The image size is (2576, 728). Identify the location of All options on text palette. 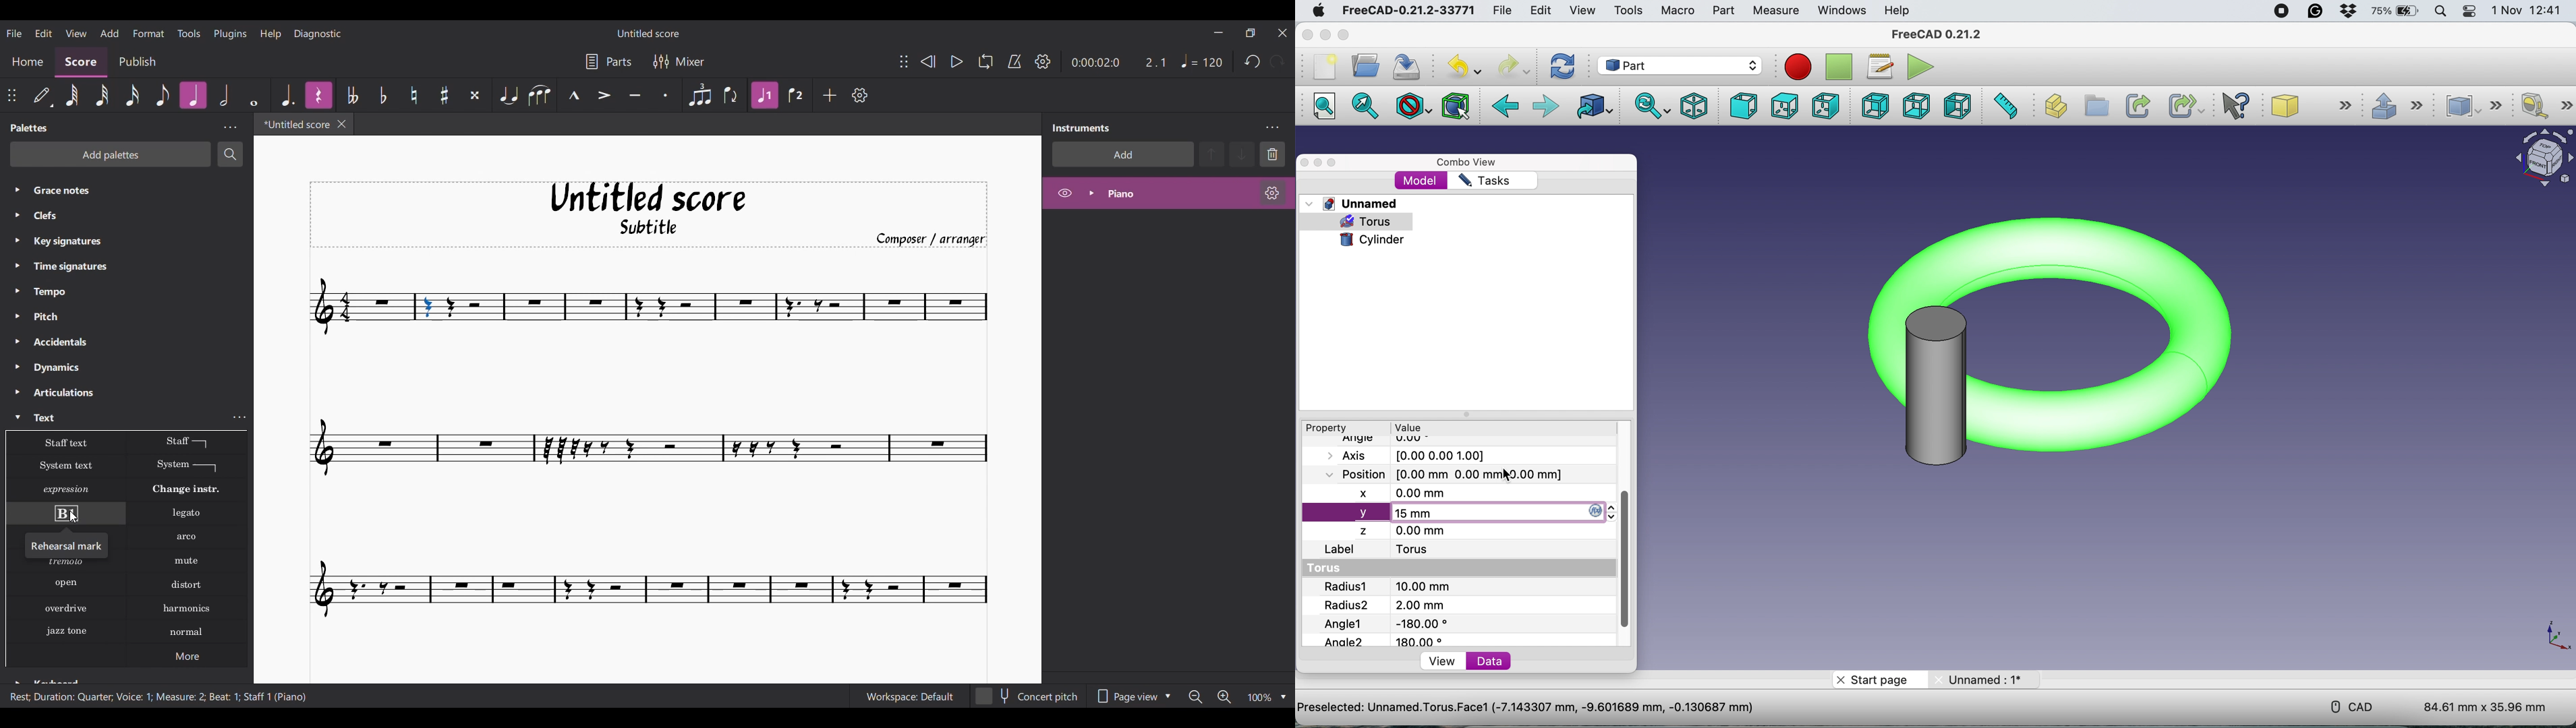
(127, 550).